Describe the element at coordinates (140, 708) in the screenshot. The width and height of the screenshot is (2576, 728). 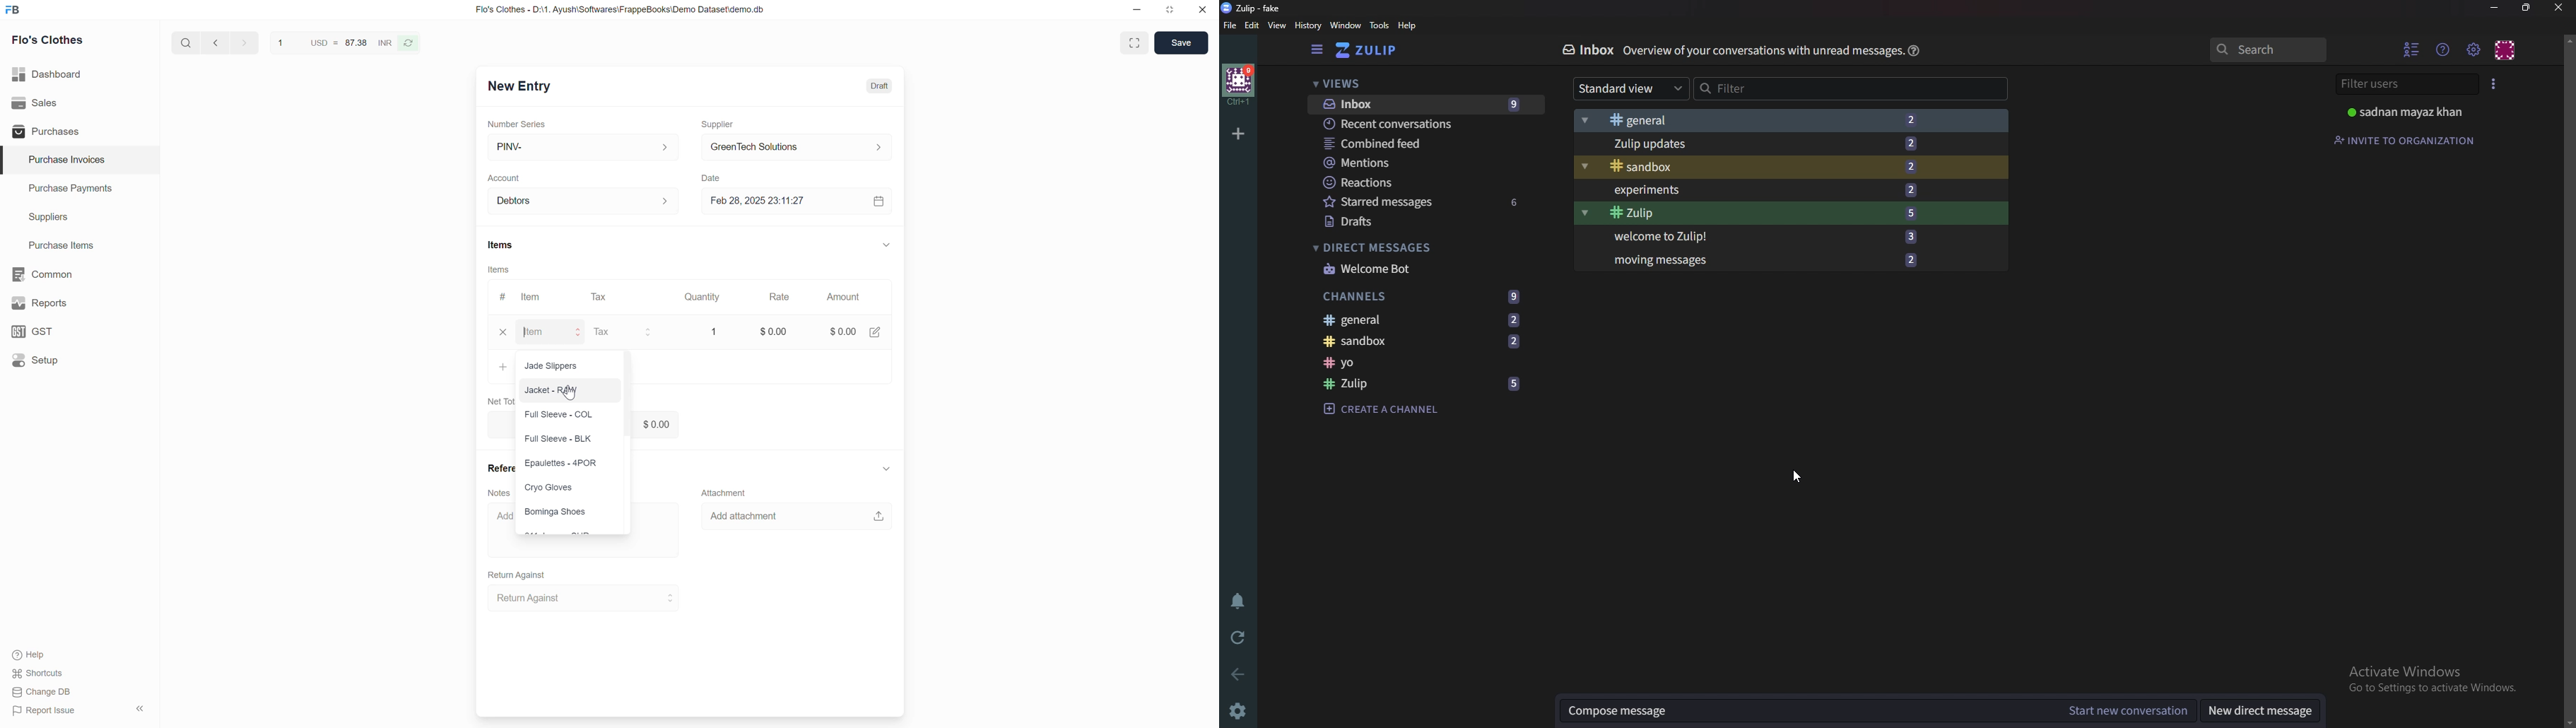
I see `Collapse` at that location.